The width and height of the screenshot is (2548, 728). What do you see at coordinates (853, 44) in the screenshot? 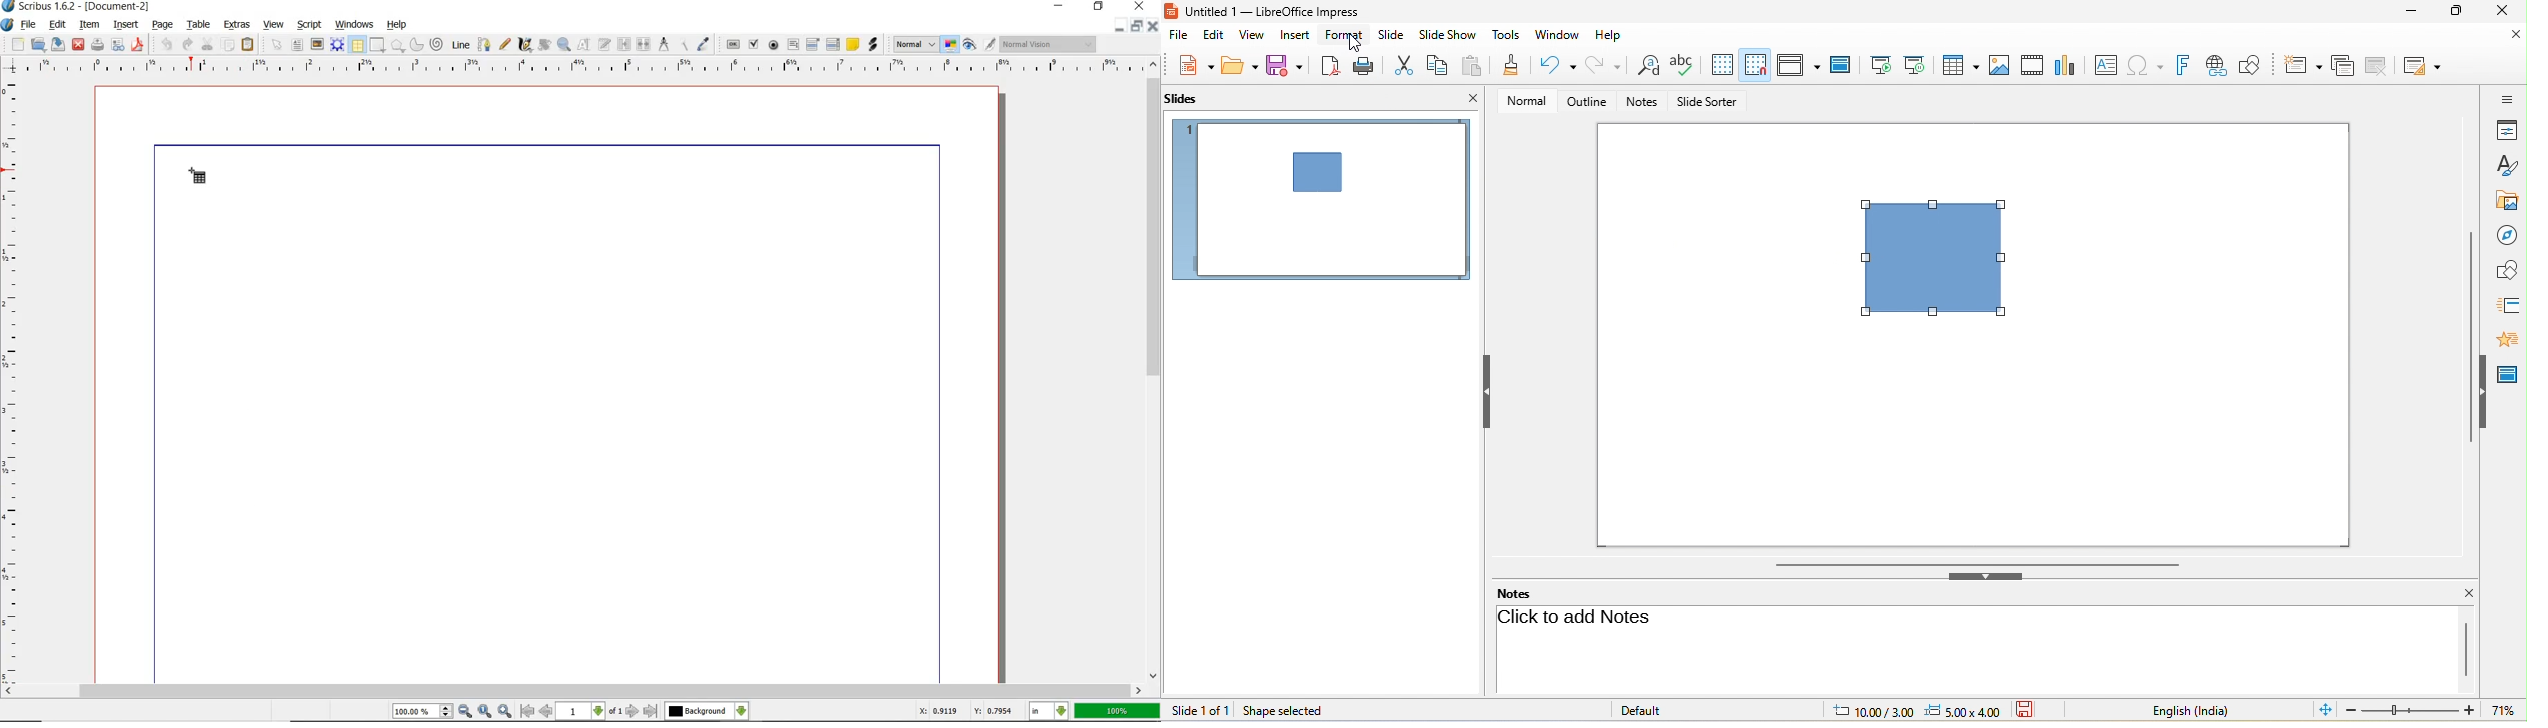
I see `text annotation` at bounding box center [853, 44].